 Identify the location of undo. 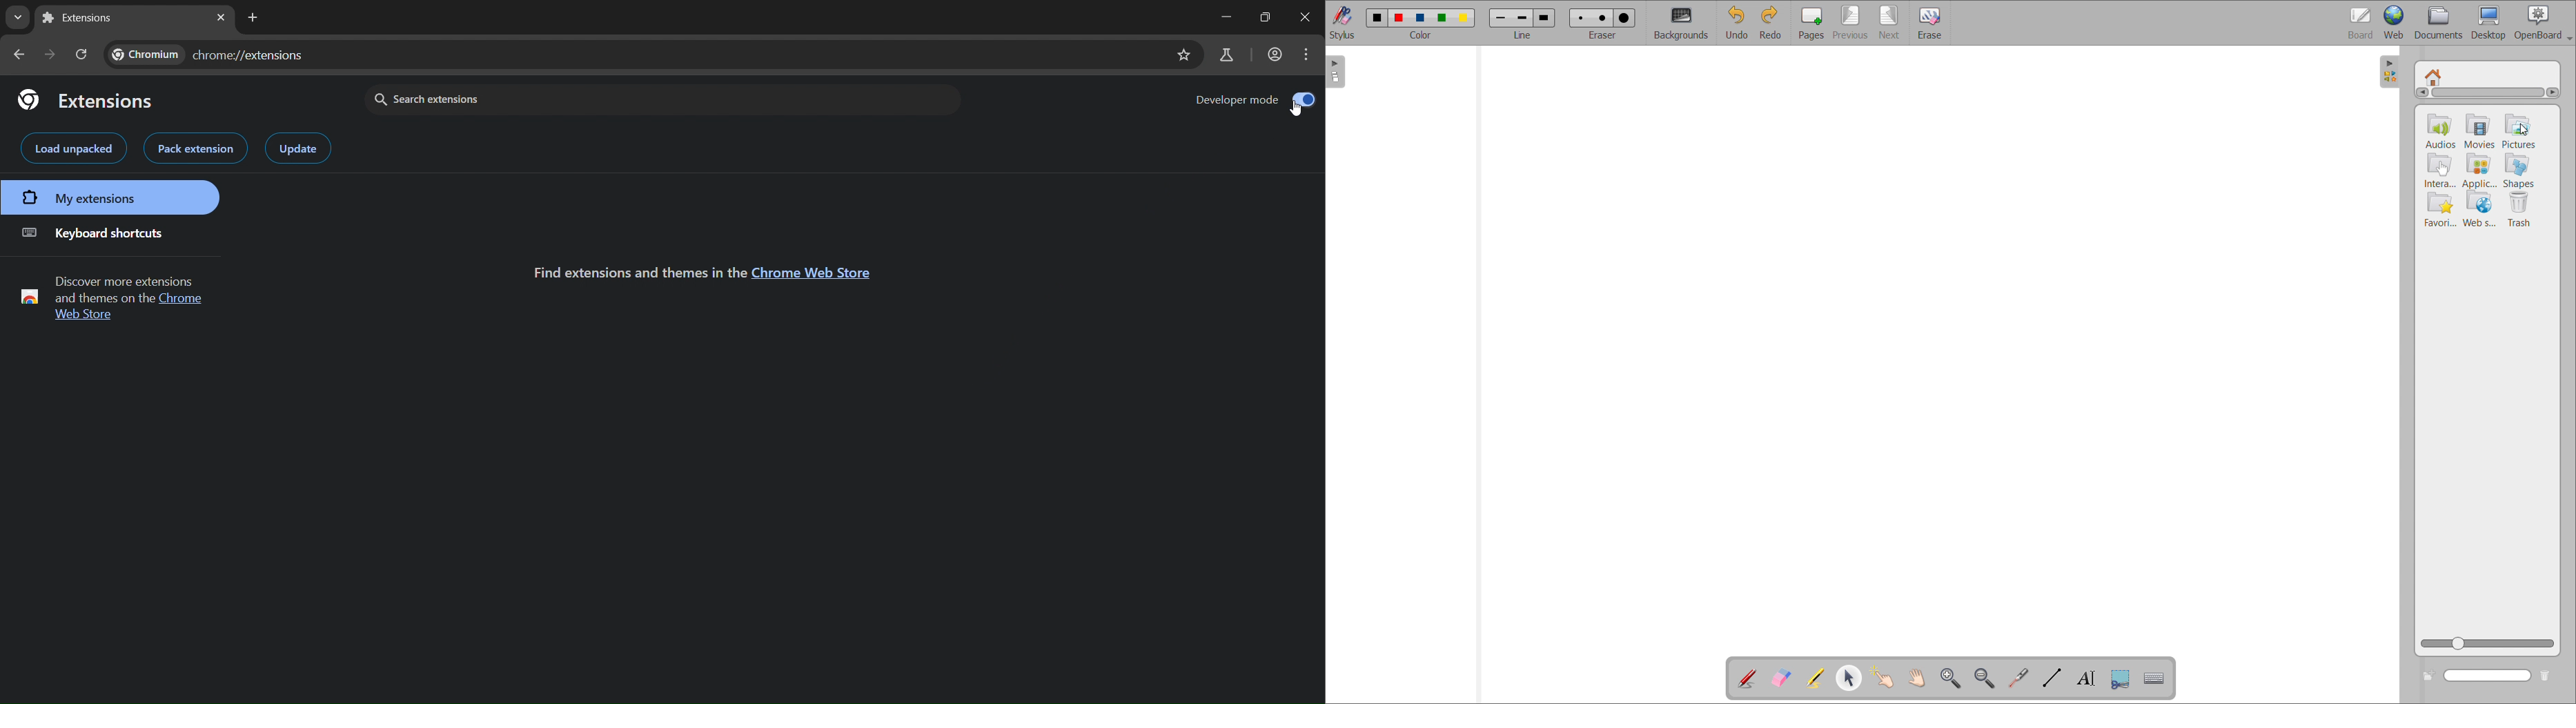
(1736, 22).